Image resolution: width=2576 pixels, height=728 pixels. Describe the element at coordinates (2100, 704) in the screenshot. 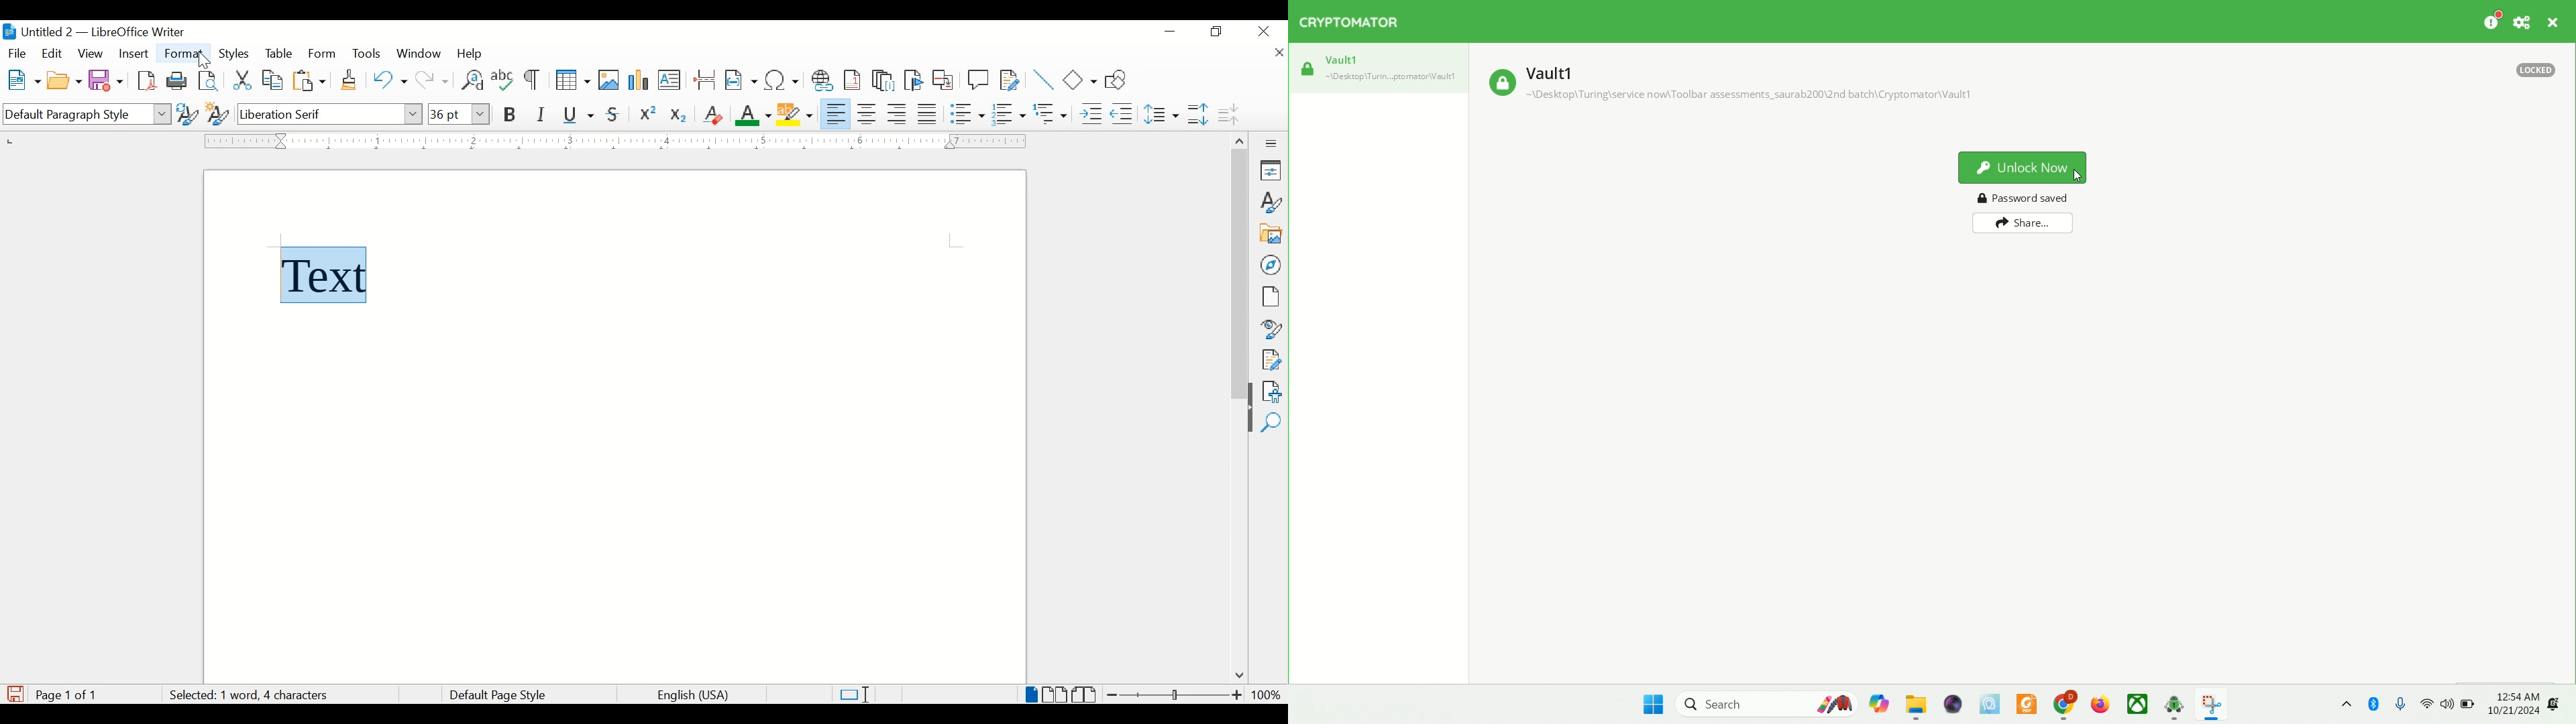

I see `firefox` at that location.